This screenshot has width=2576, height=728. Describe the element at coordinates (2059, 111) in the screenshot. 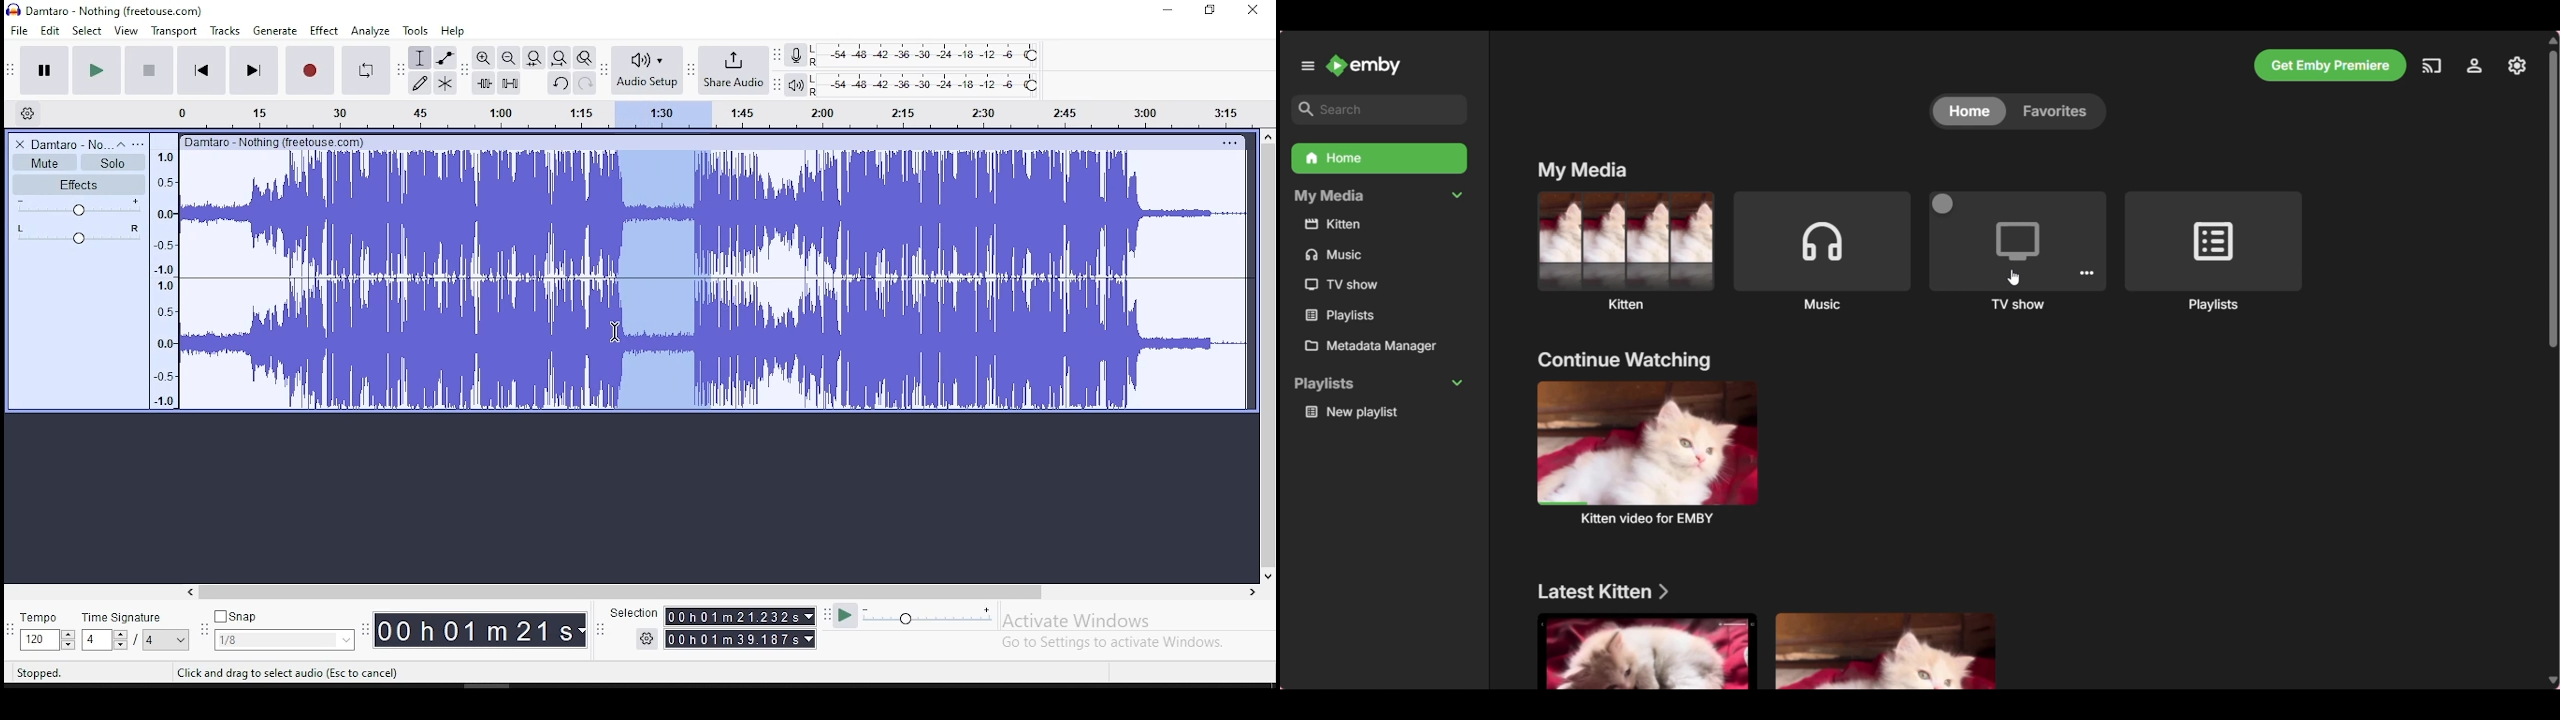

I see ` favorites` at that location.